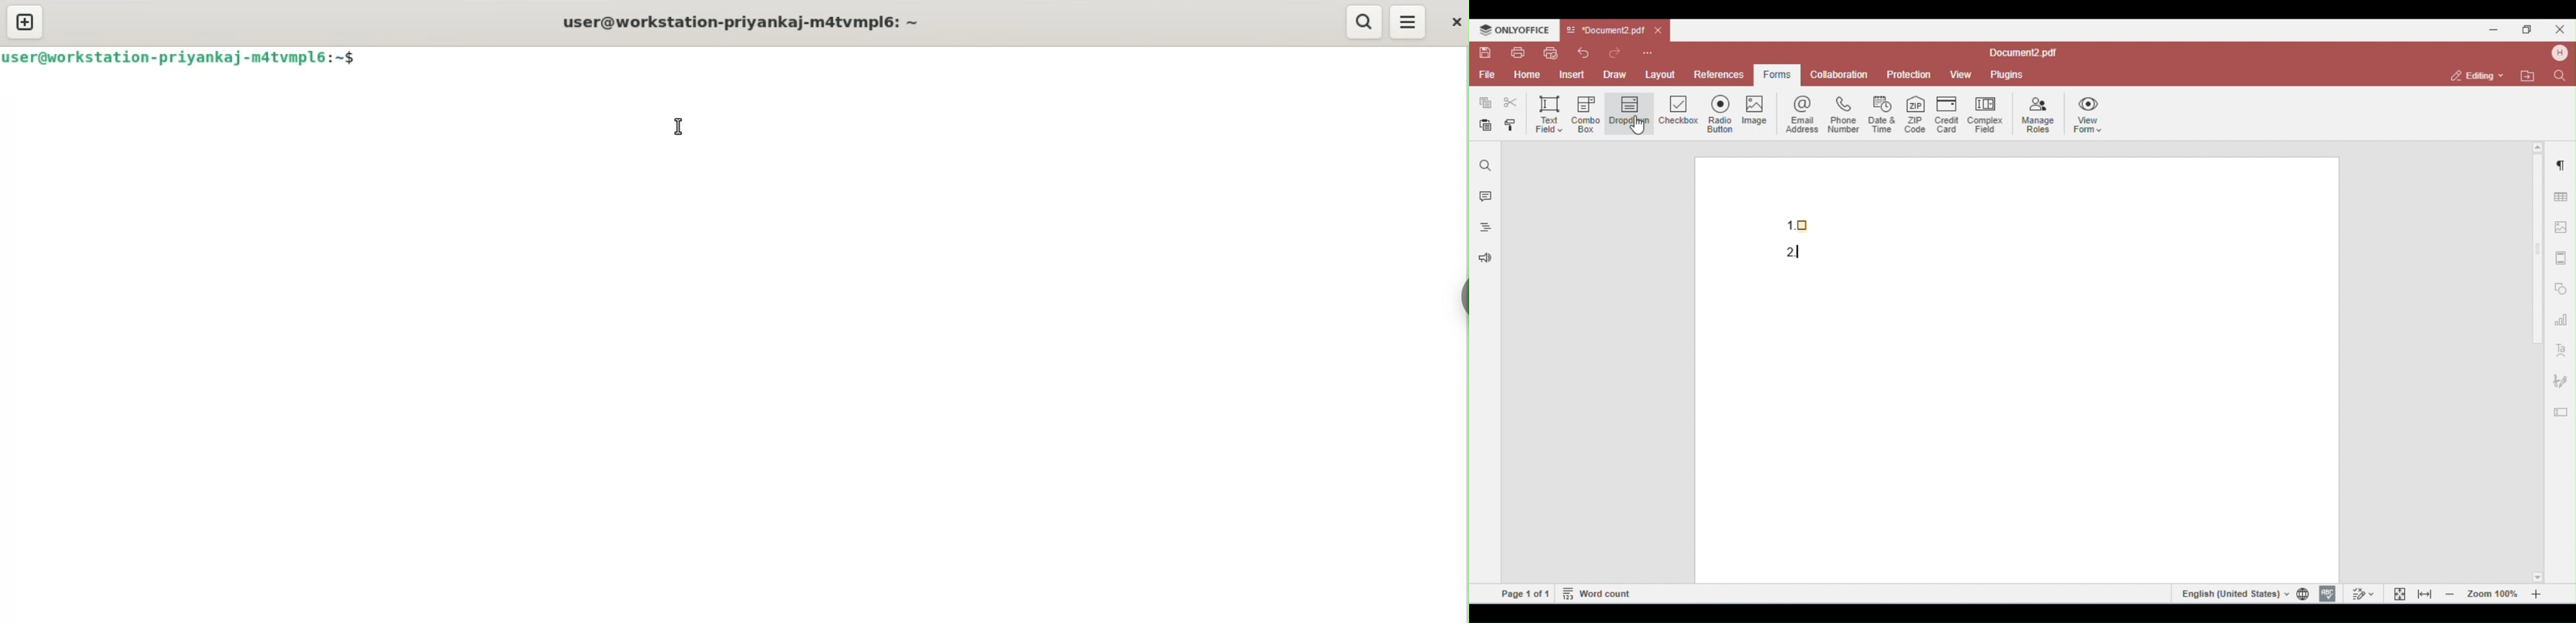 The width and height of the screenshot is (2576, 644). What do you see at coordinates (1408, 22) in the screenshot?
I see `menu` at bounding box center [1408, 22].